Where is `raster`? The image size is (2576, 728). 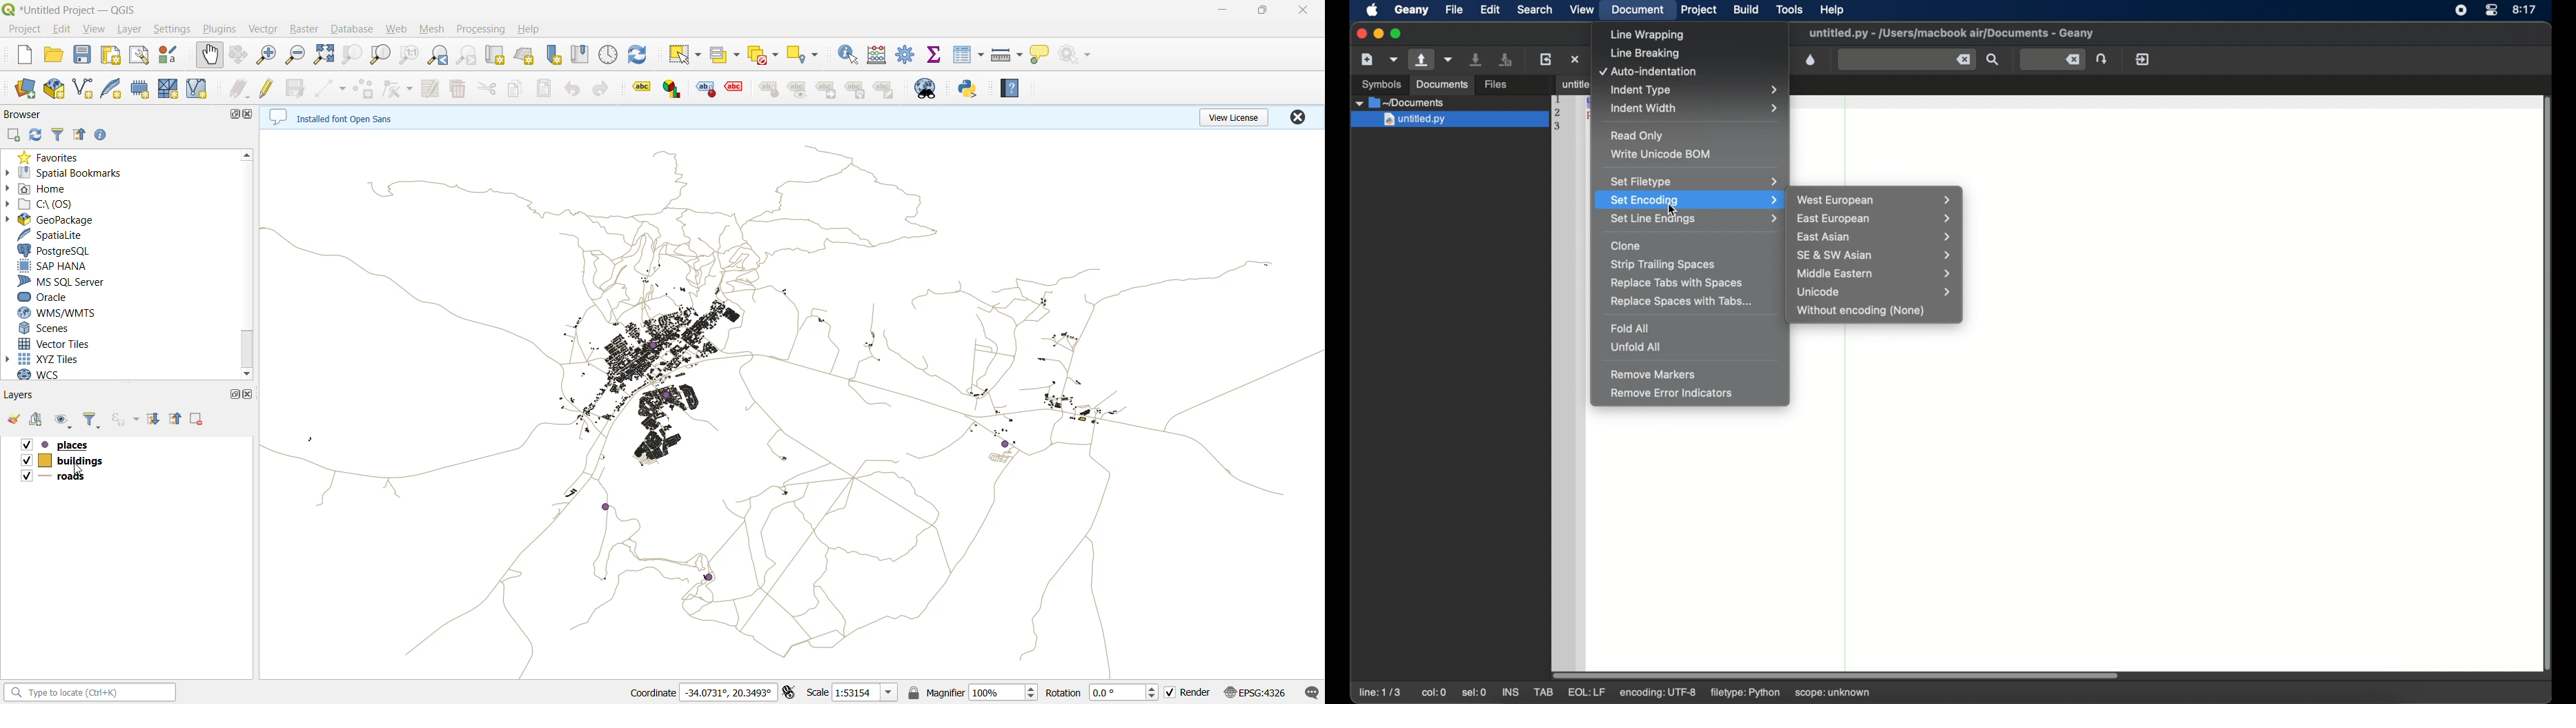 raster is located at coordinates (307, 28).